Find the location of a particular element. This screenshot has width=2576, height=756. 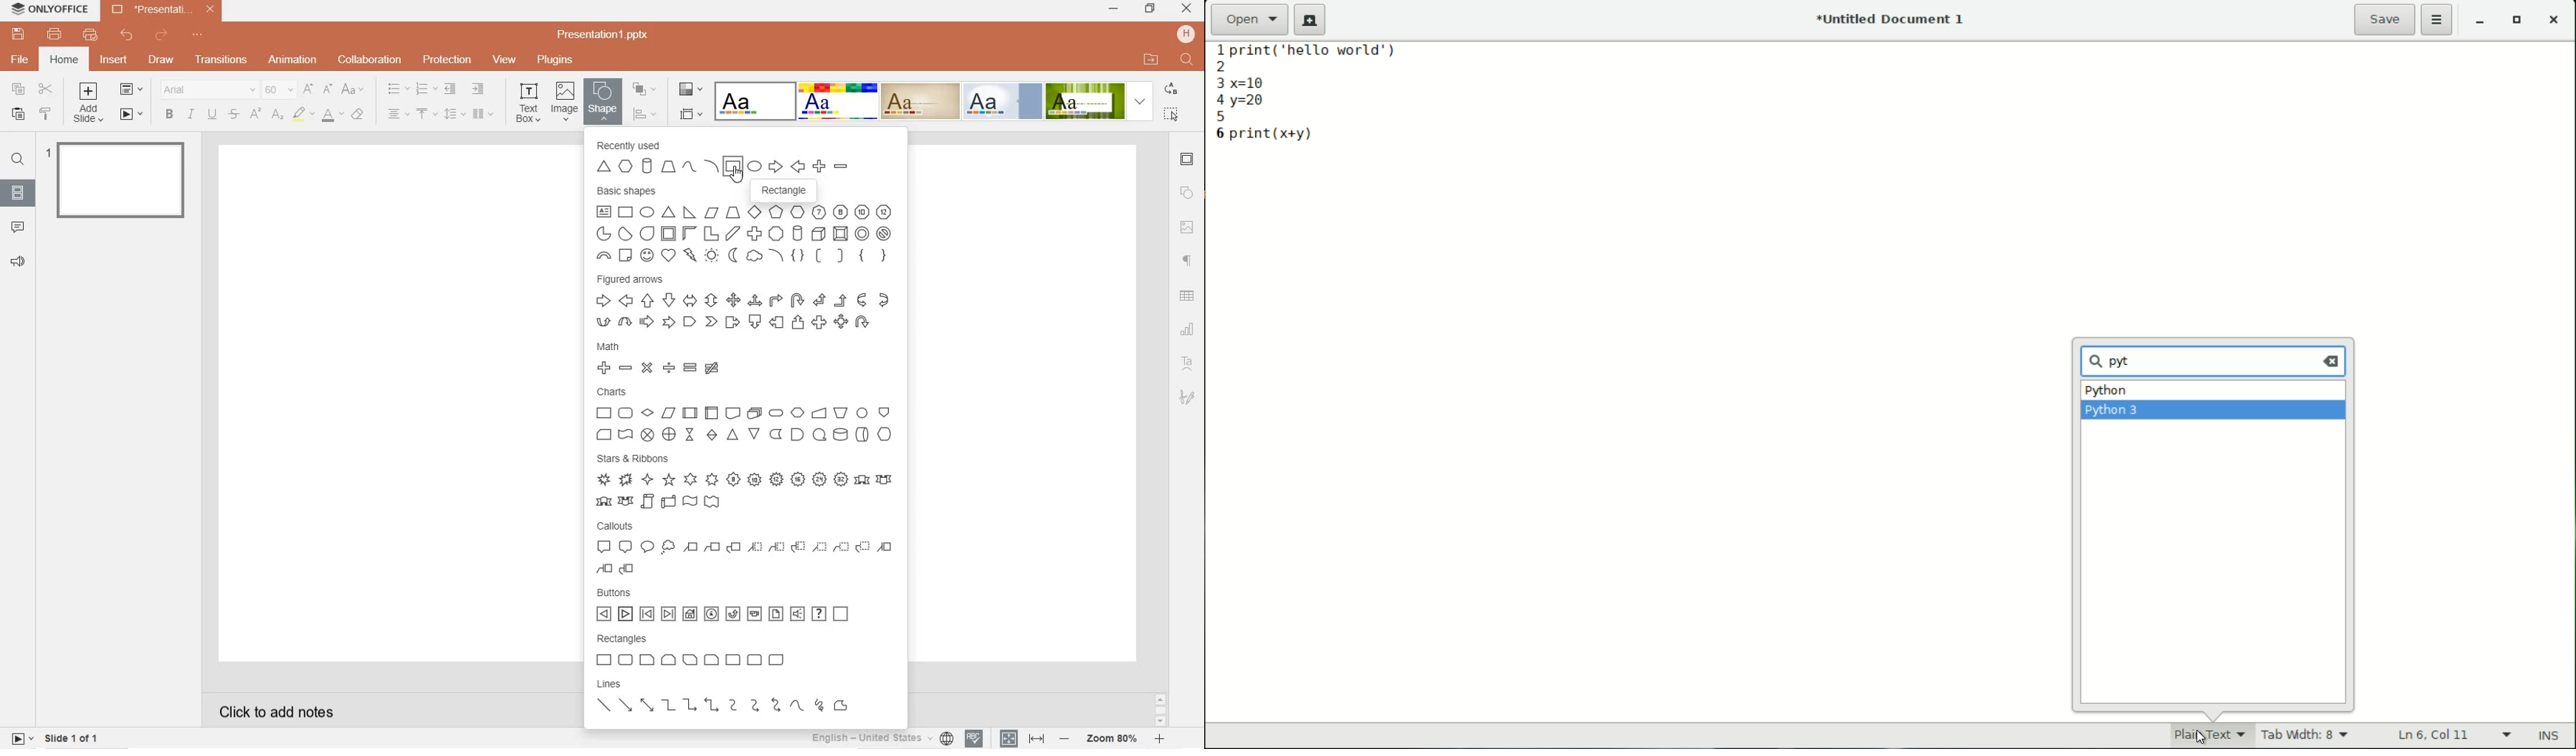

arrange shape is located at coordinates (644, 89).